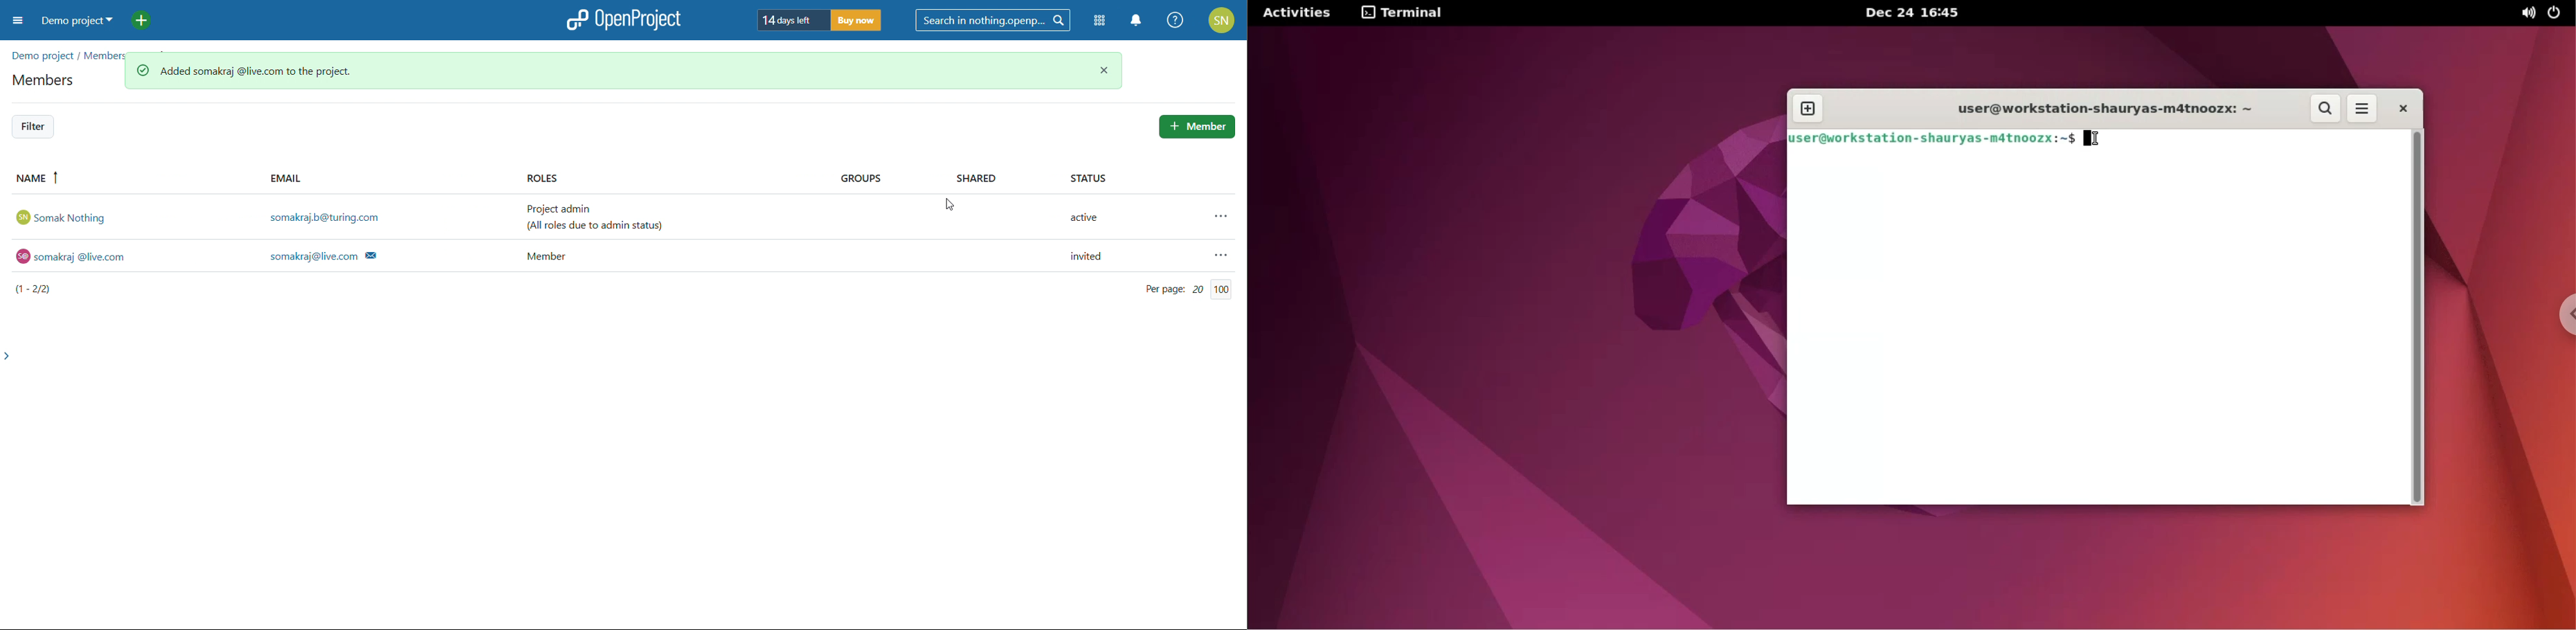 Image resolution: width=2576 pixels, height=644 pixels. Describe the element at coordinates (549, 260) in the screenshot. I see ` Member` at that location.